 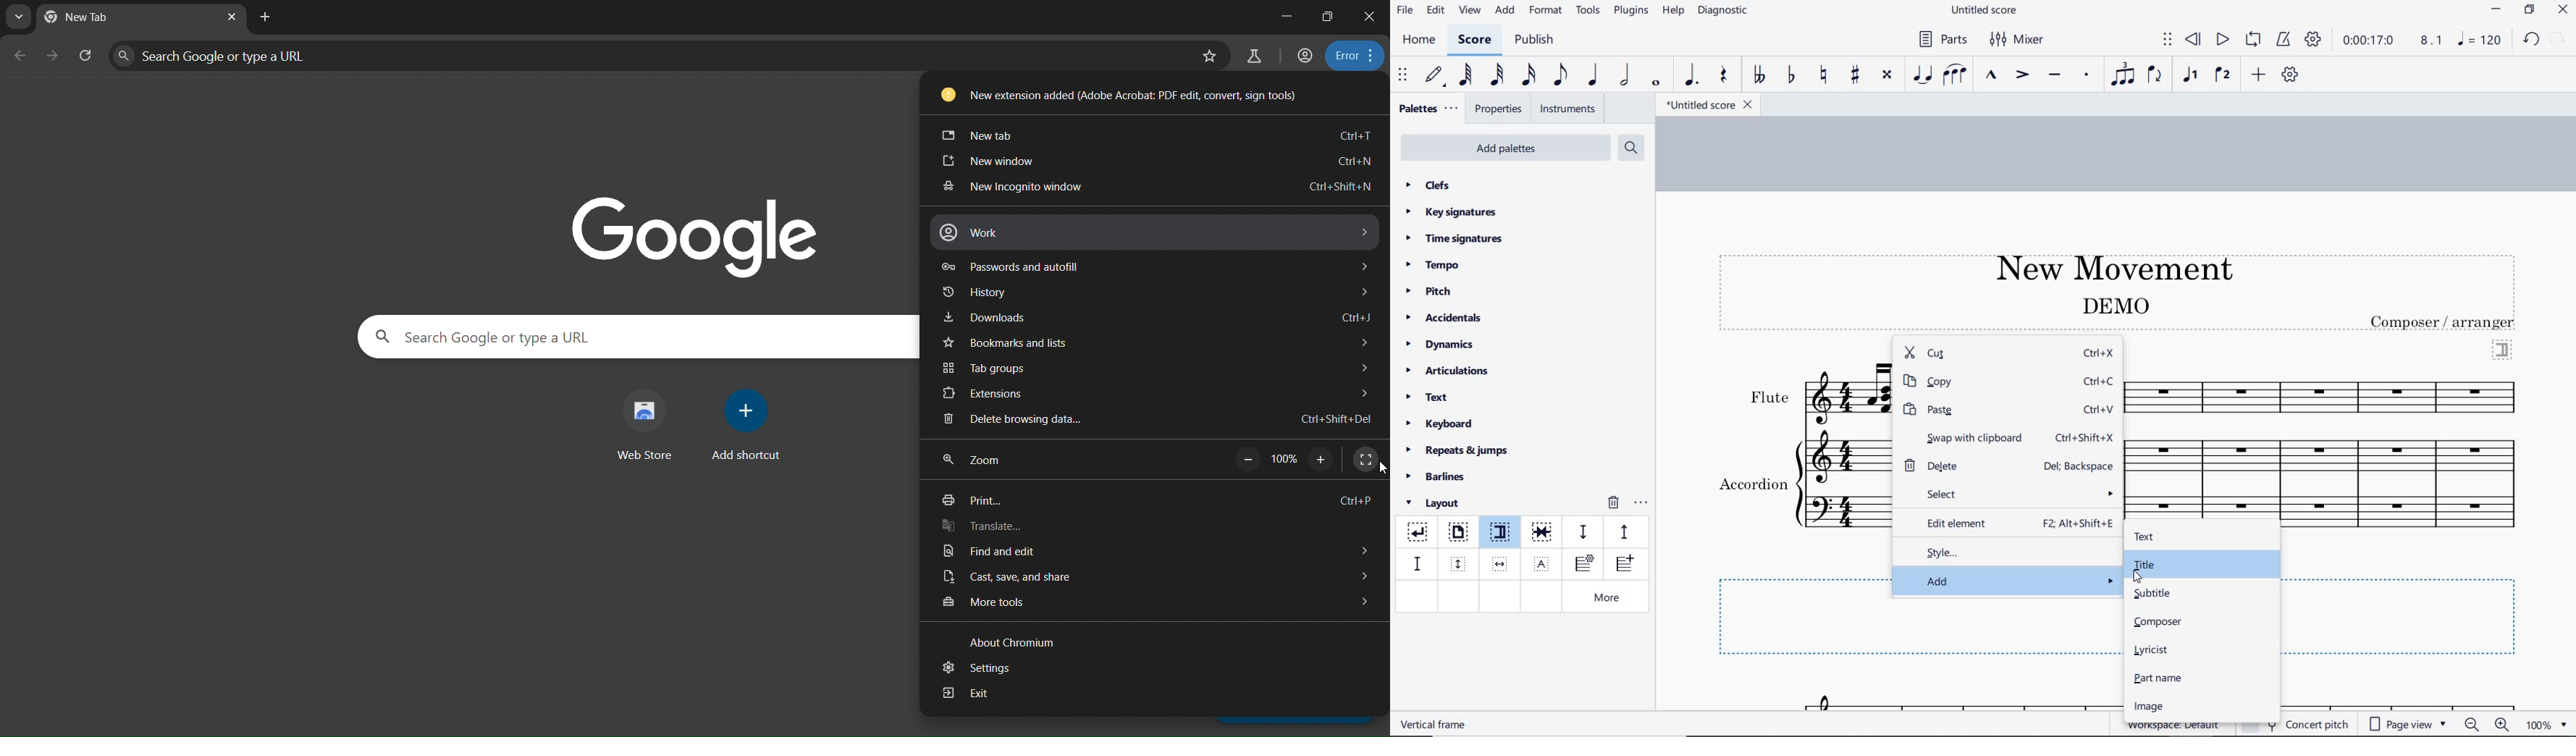 I want to click on new tab, so click(x=266, y=17).